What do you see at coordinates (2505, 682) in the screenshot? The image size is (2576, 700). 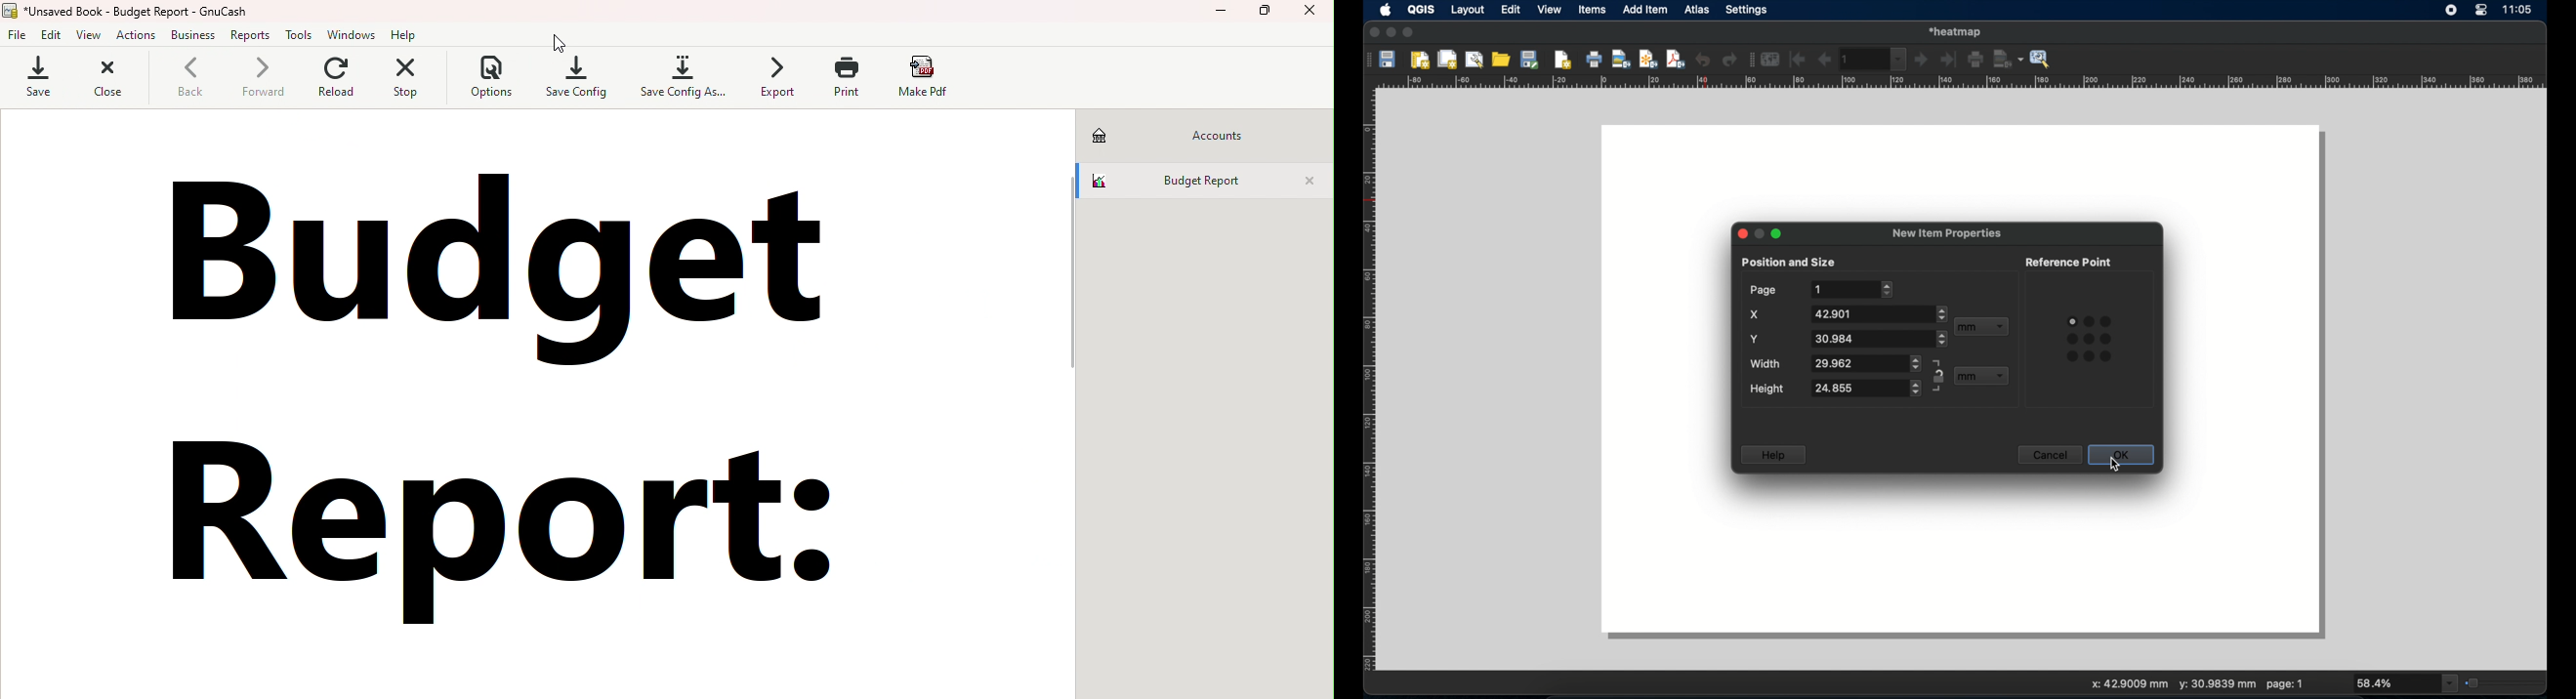 I see `zoom slider` at bounding box center [2505, 682].